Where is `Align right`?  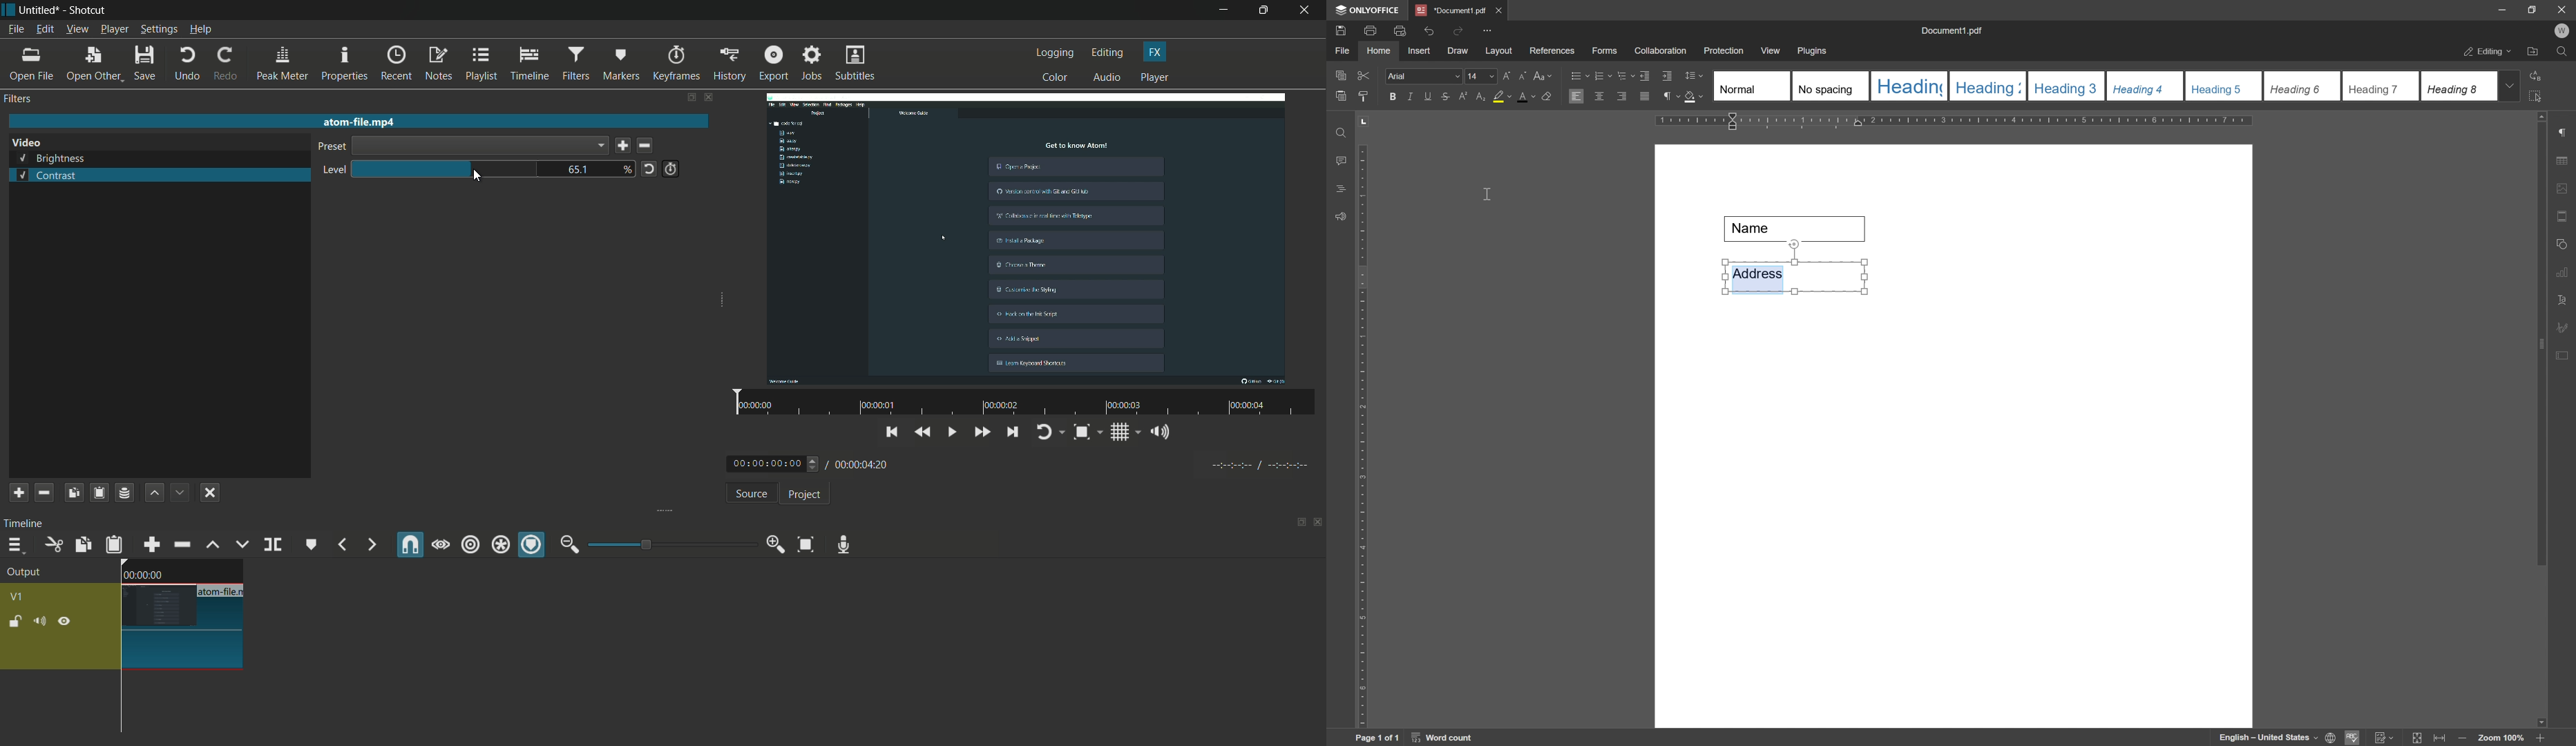
Align right is located at coordinates (1623, 97).